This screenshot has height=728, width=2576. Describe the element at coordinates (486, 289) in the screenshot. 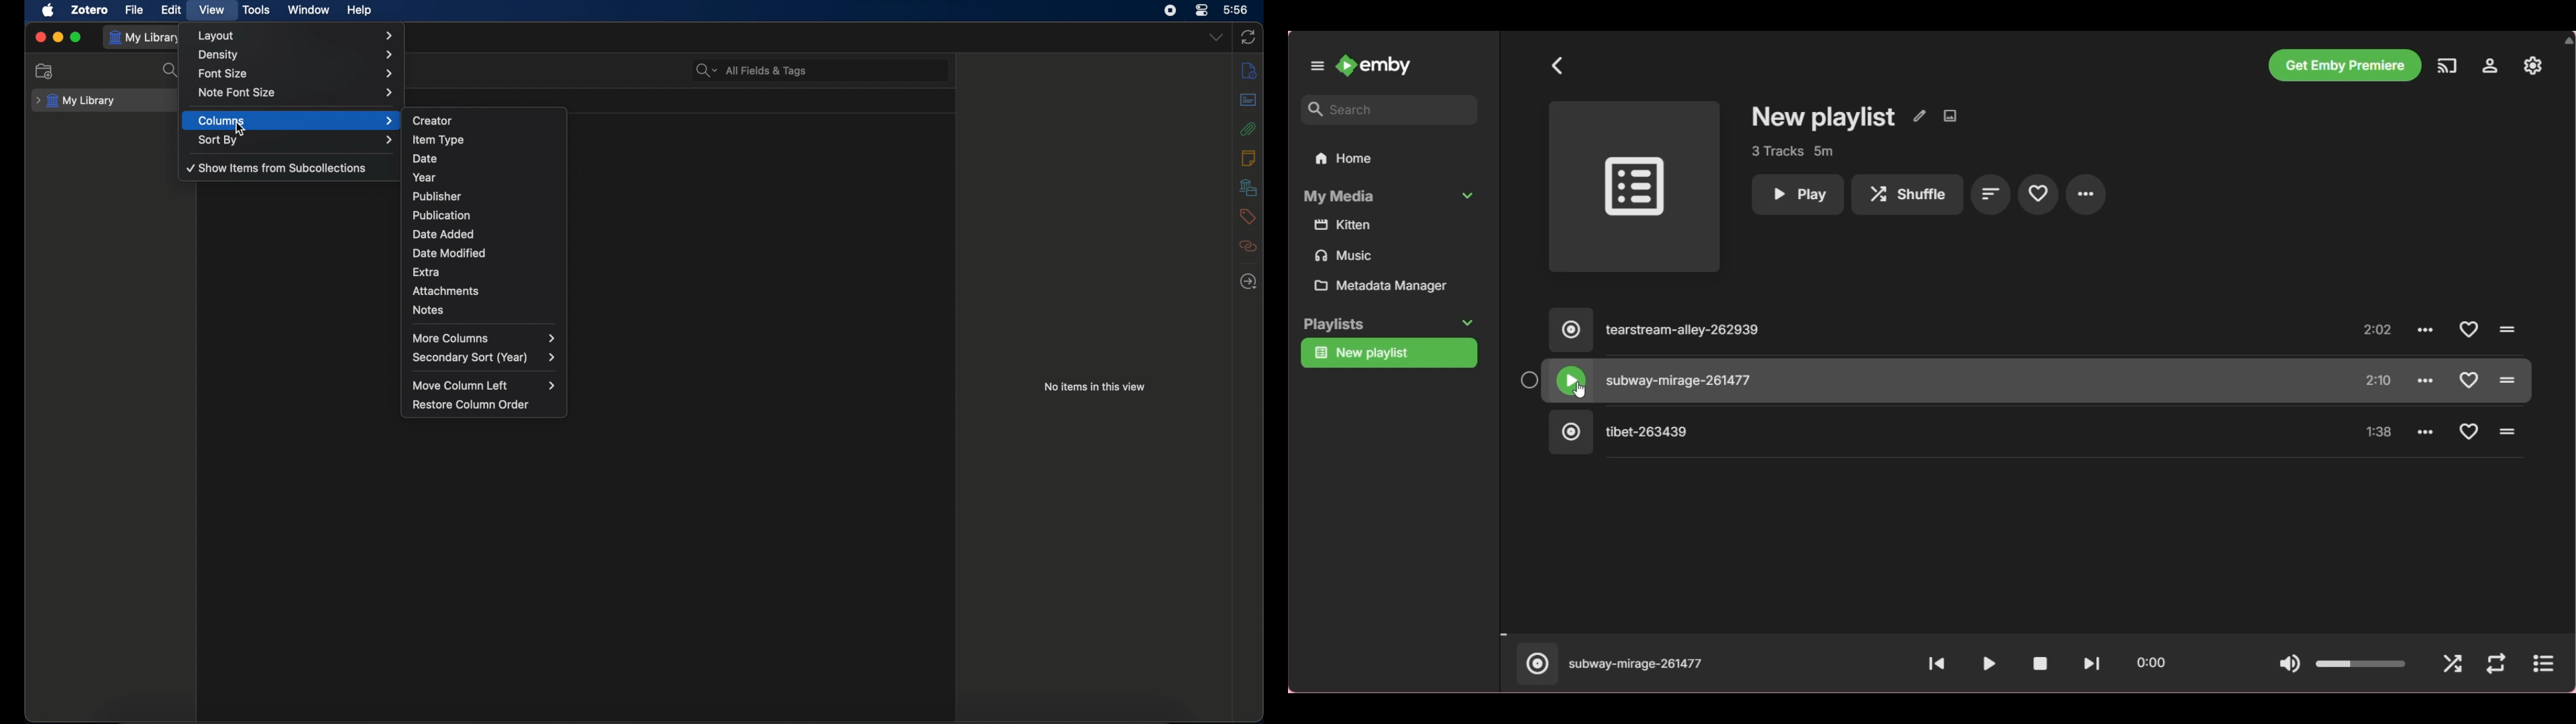

I see `attachments` at that location.